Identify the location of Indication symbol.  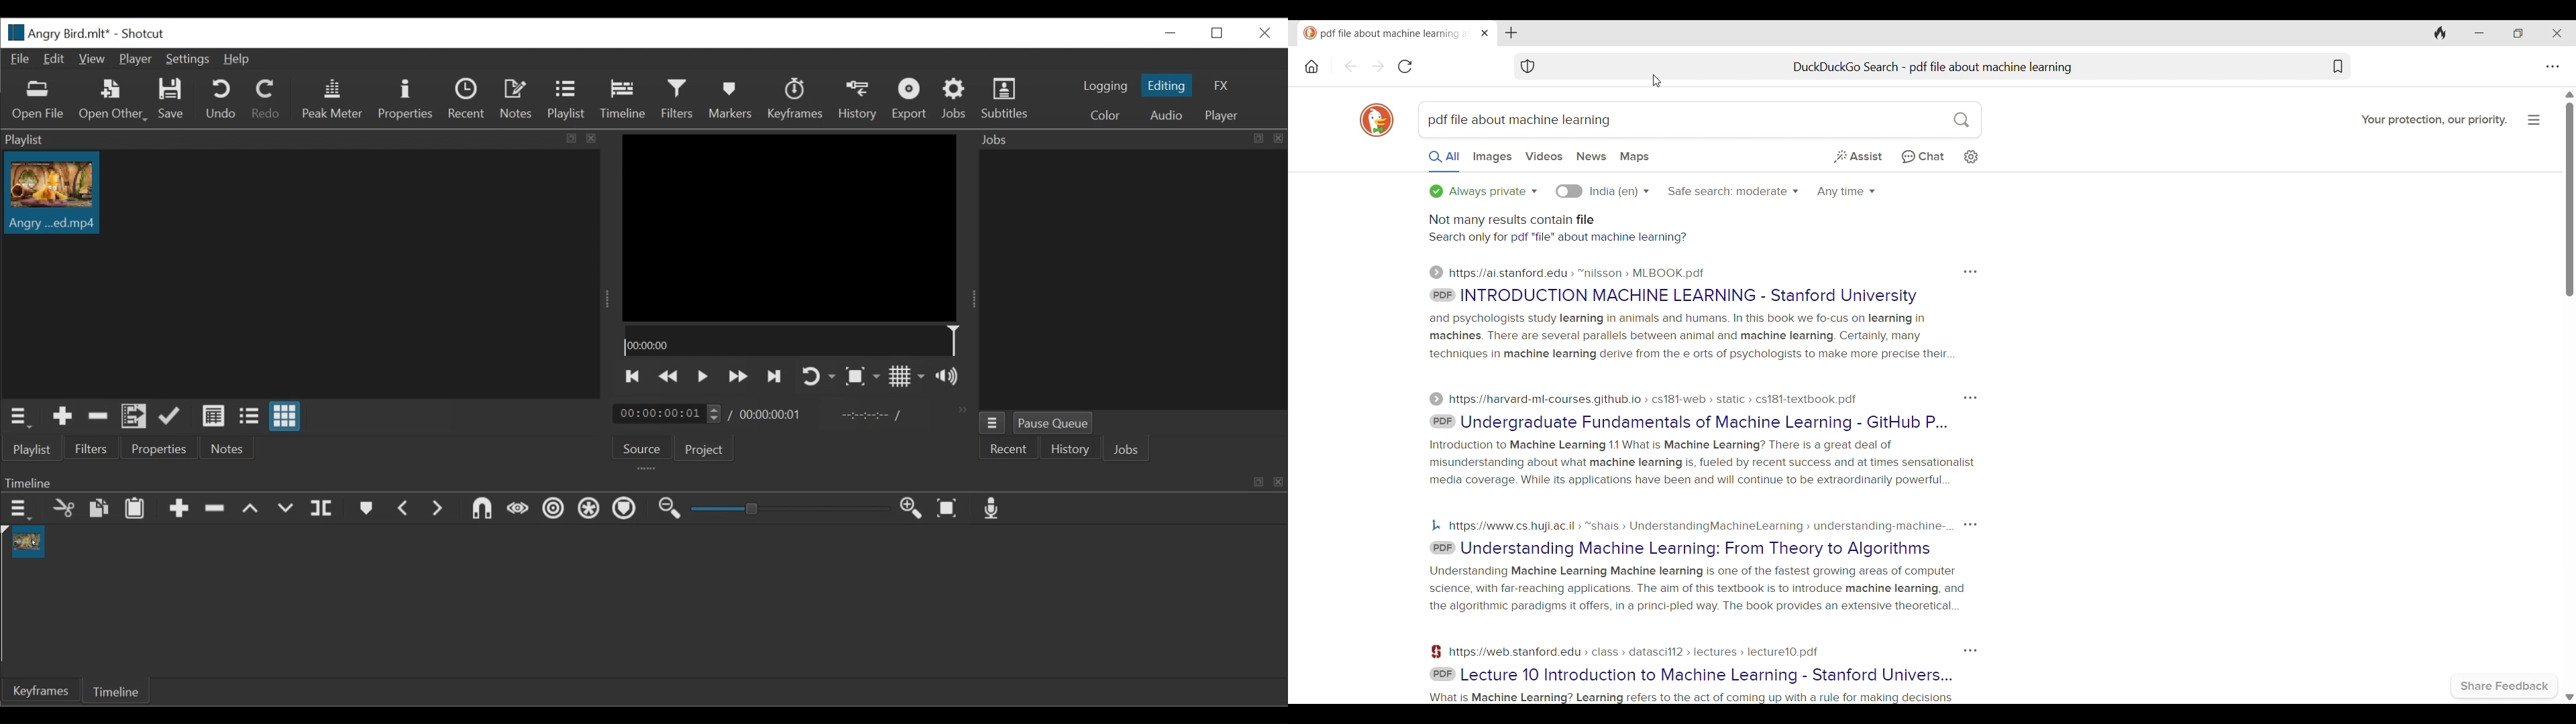
(1436, 400).